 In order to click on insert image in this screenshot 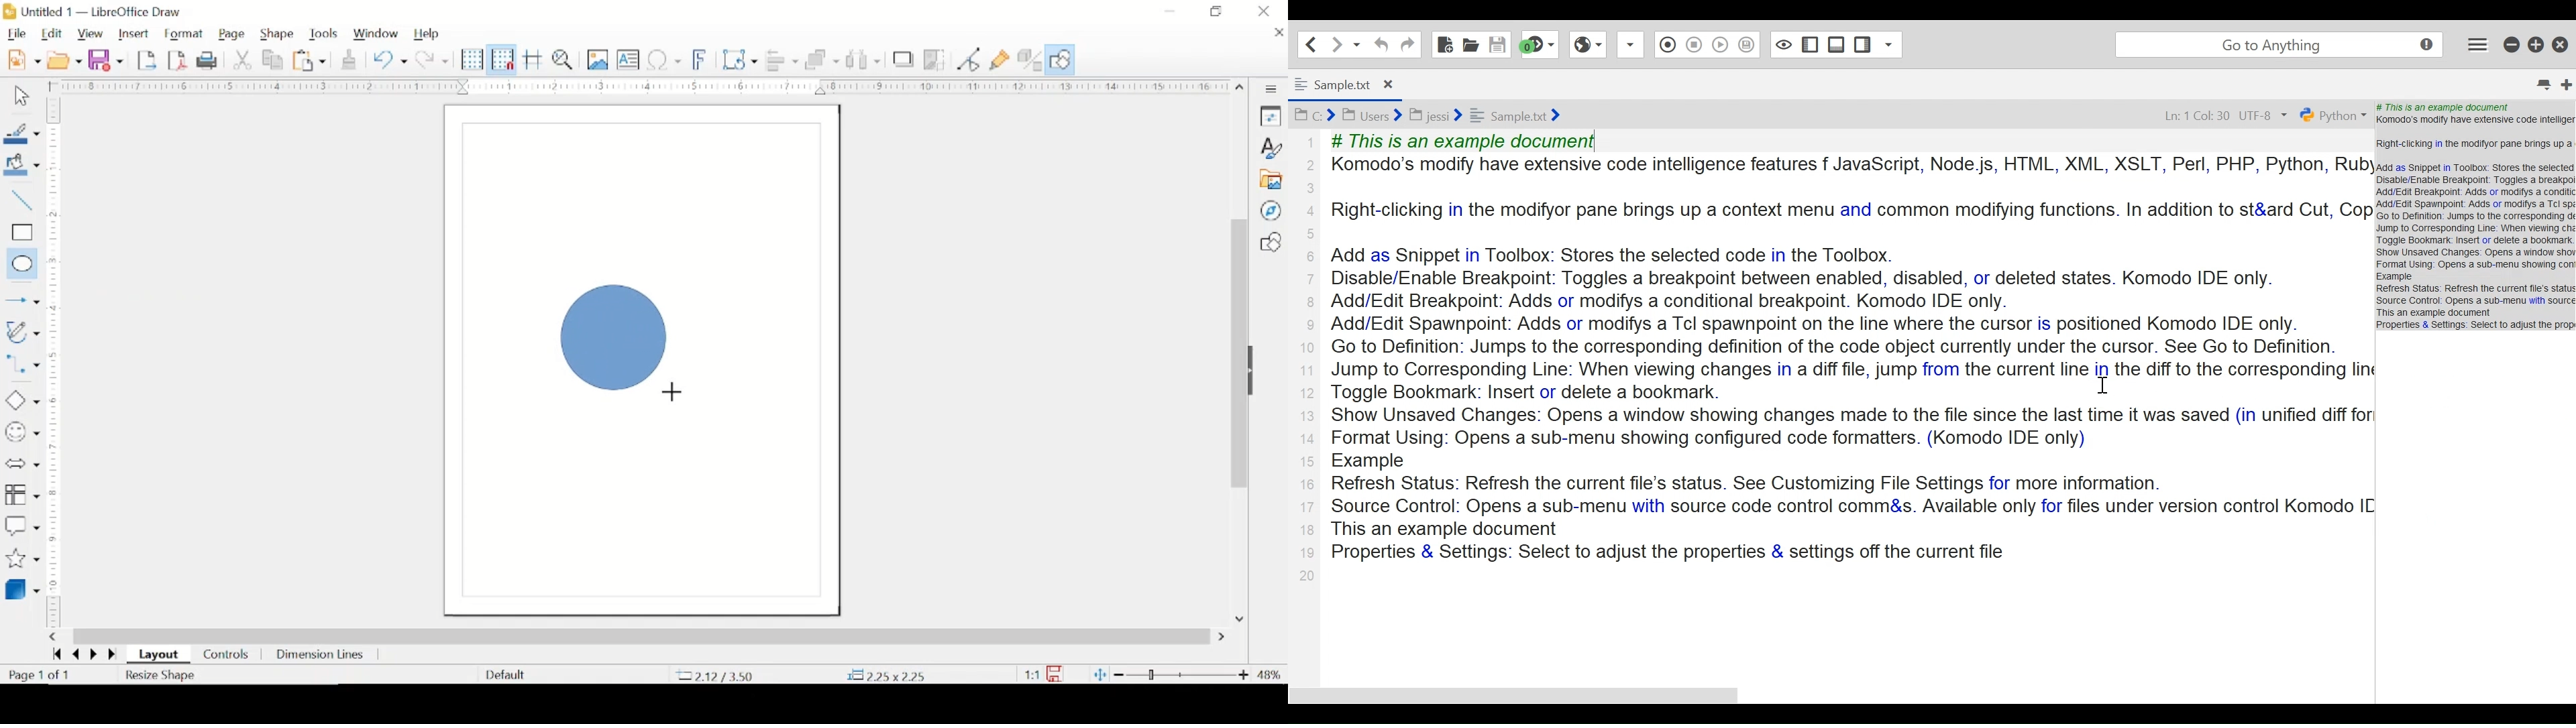, I will do `click(598, 60)`.